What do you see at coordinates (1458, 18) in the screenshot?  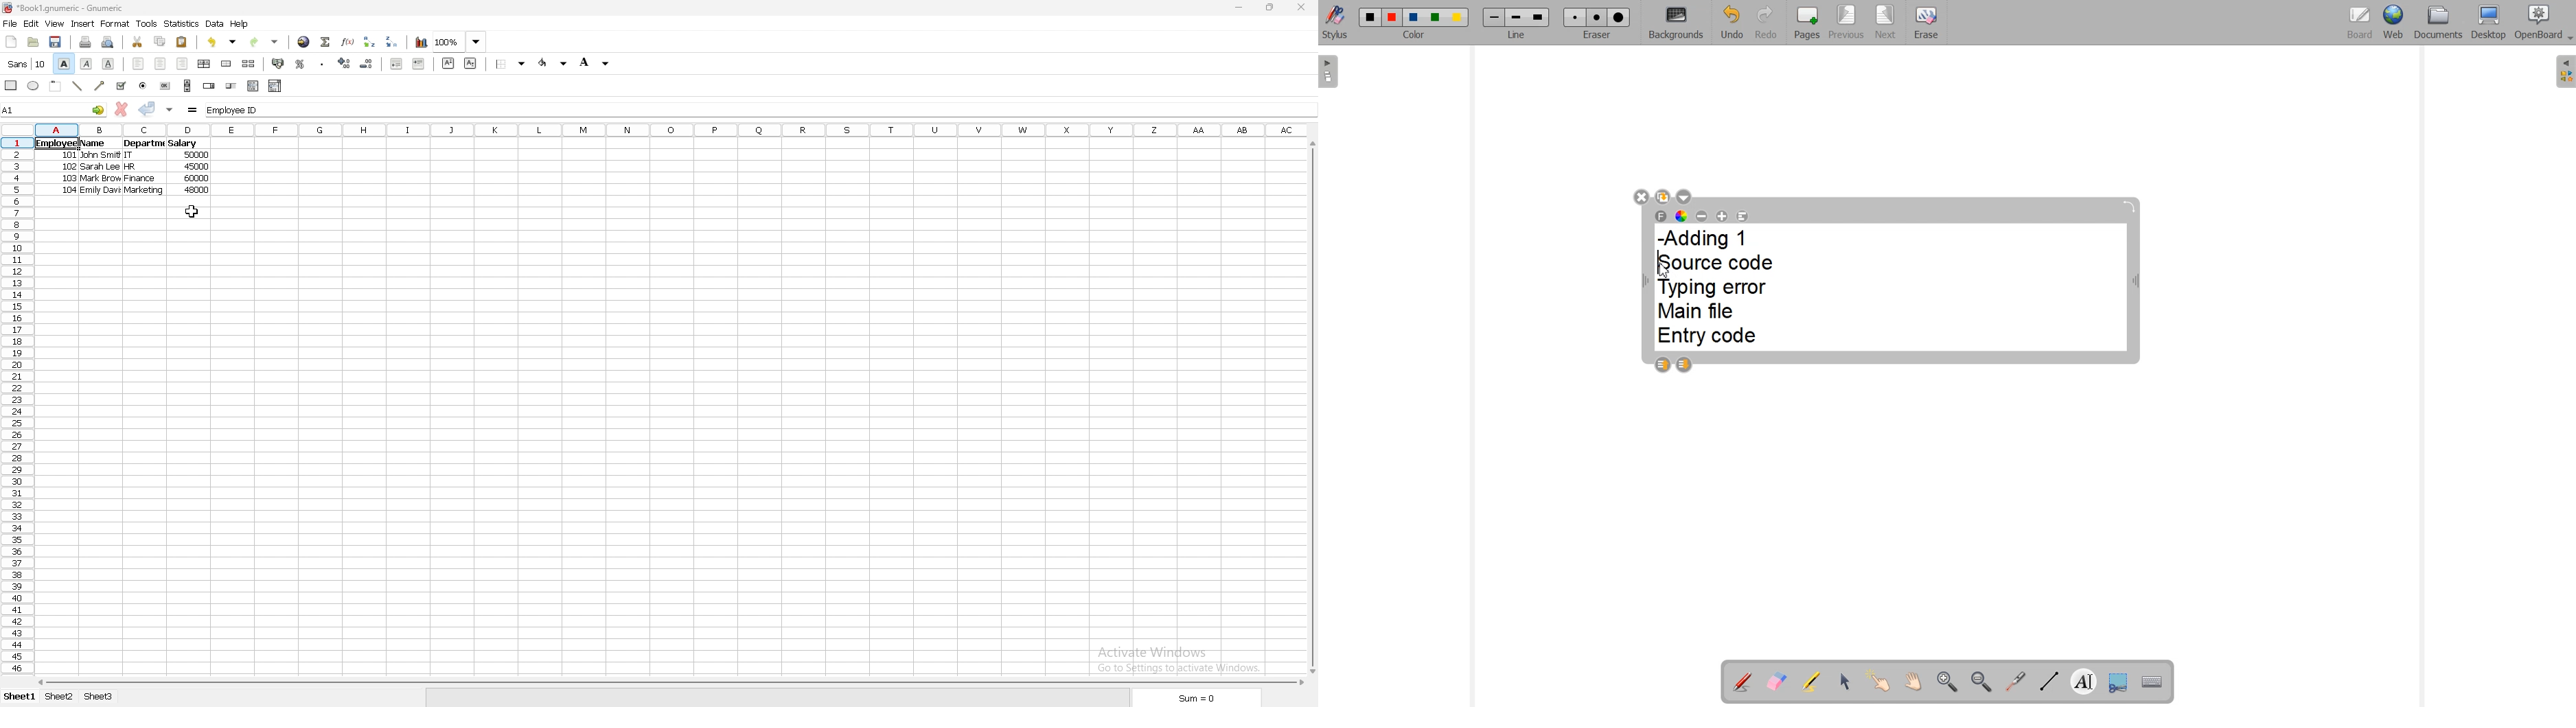 I see `Color 5` at bounding box center [1458, 18].